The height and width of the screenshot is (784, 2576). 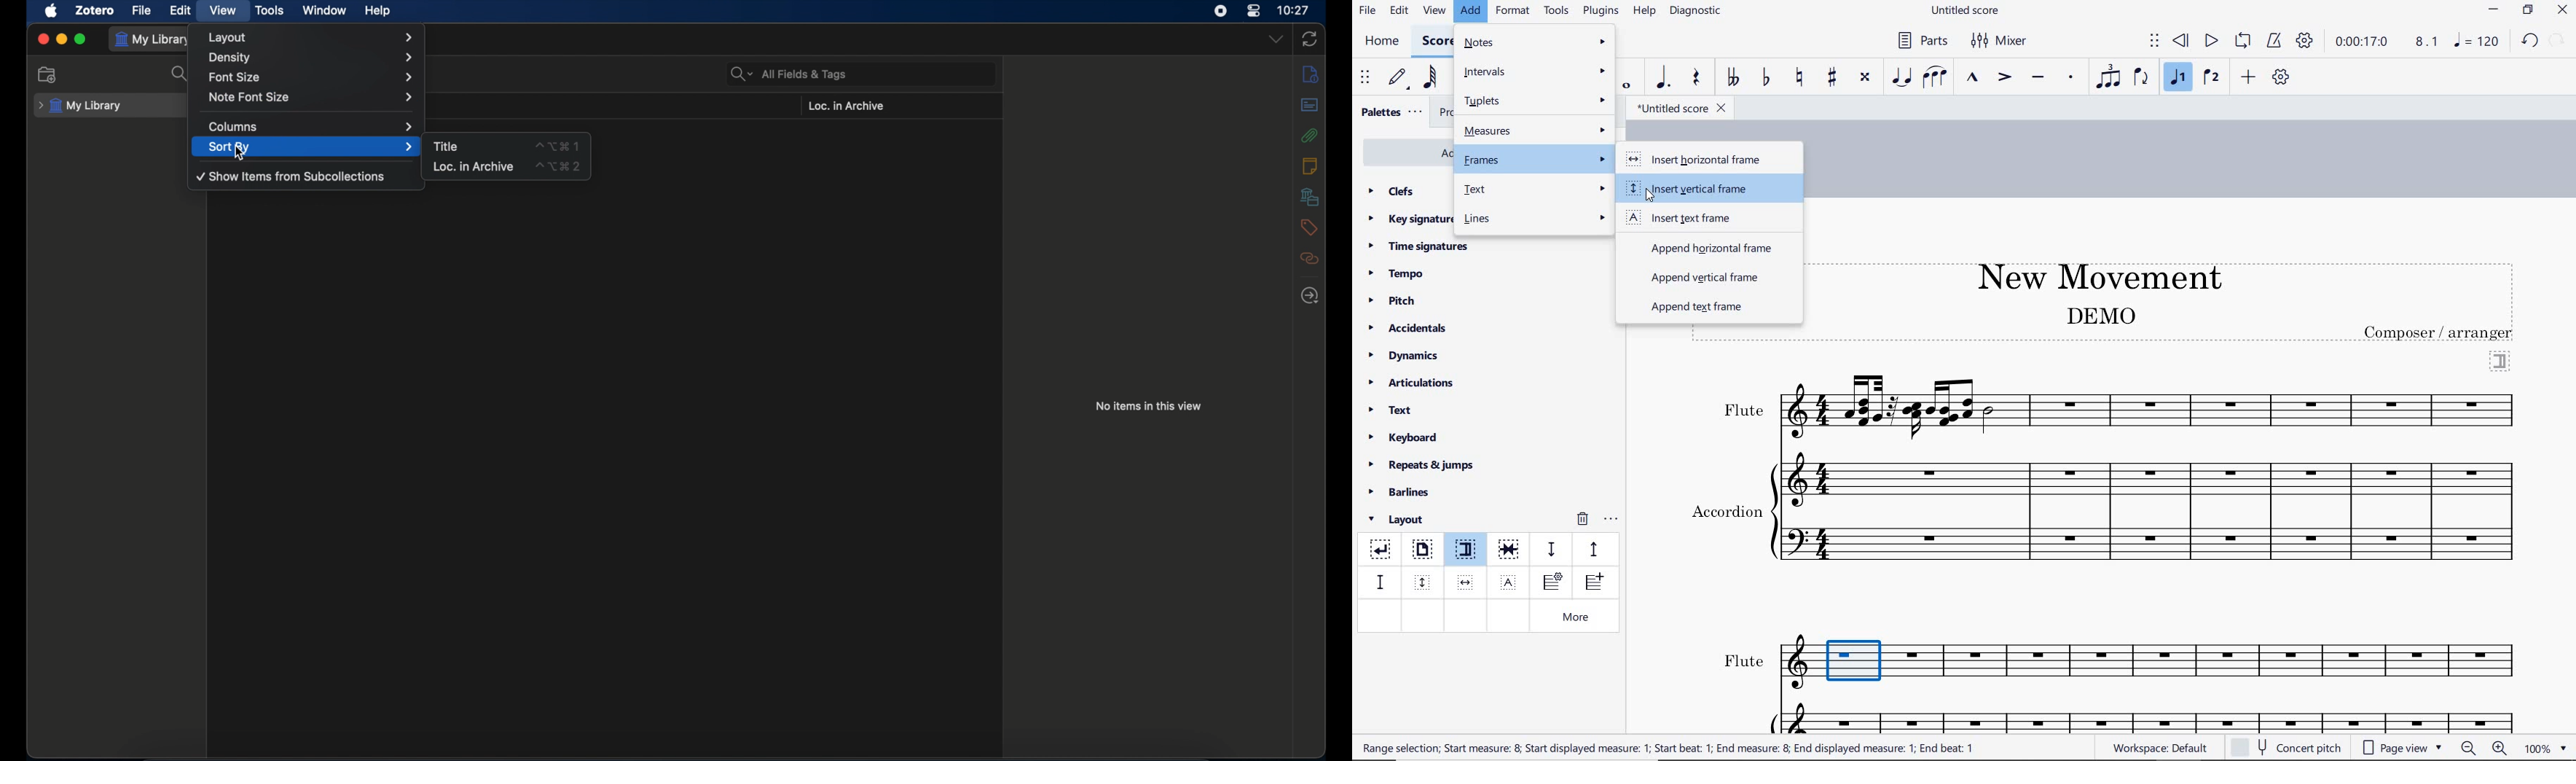 What do you see at coordinates (1936, 78) in the screenshot?
I see `slur` at bounding box center [1936, 78].